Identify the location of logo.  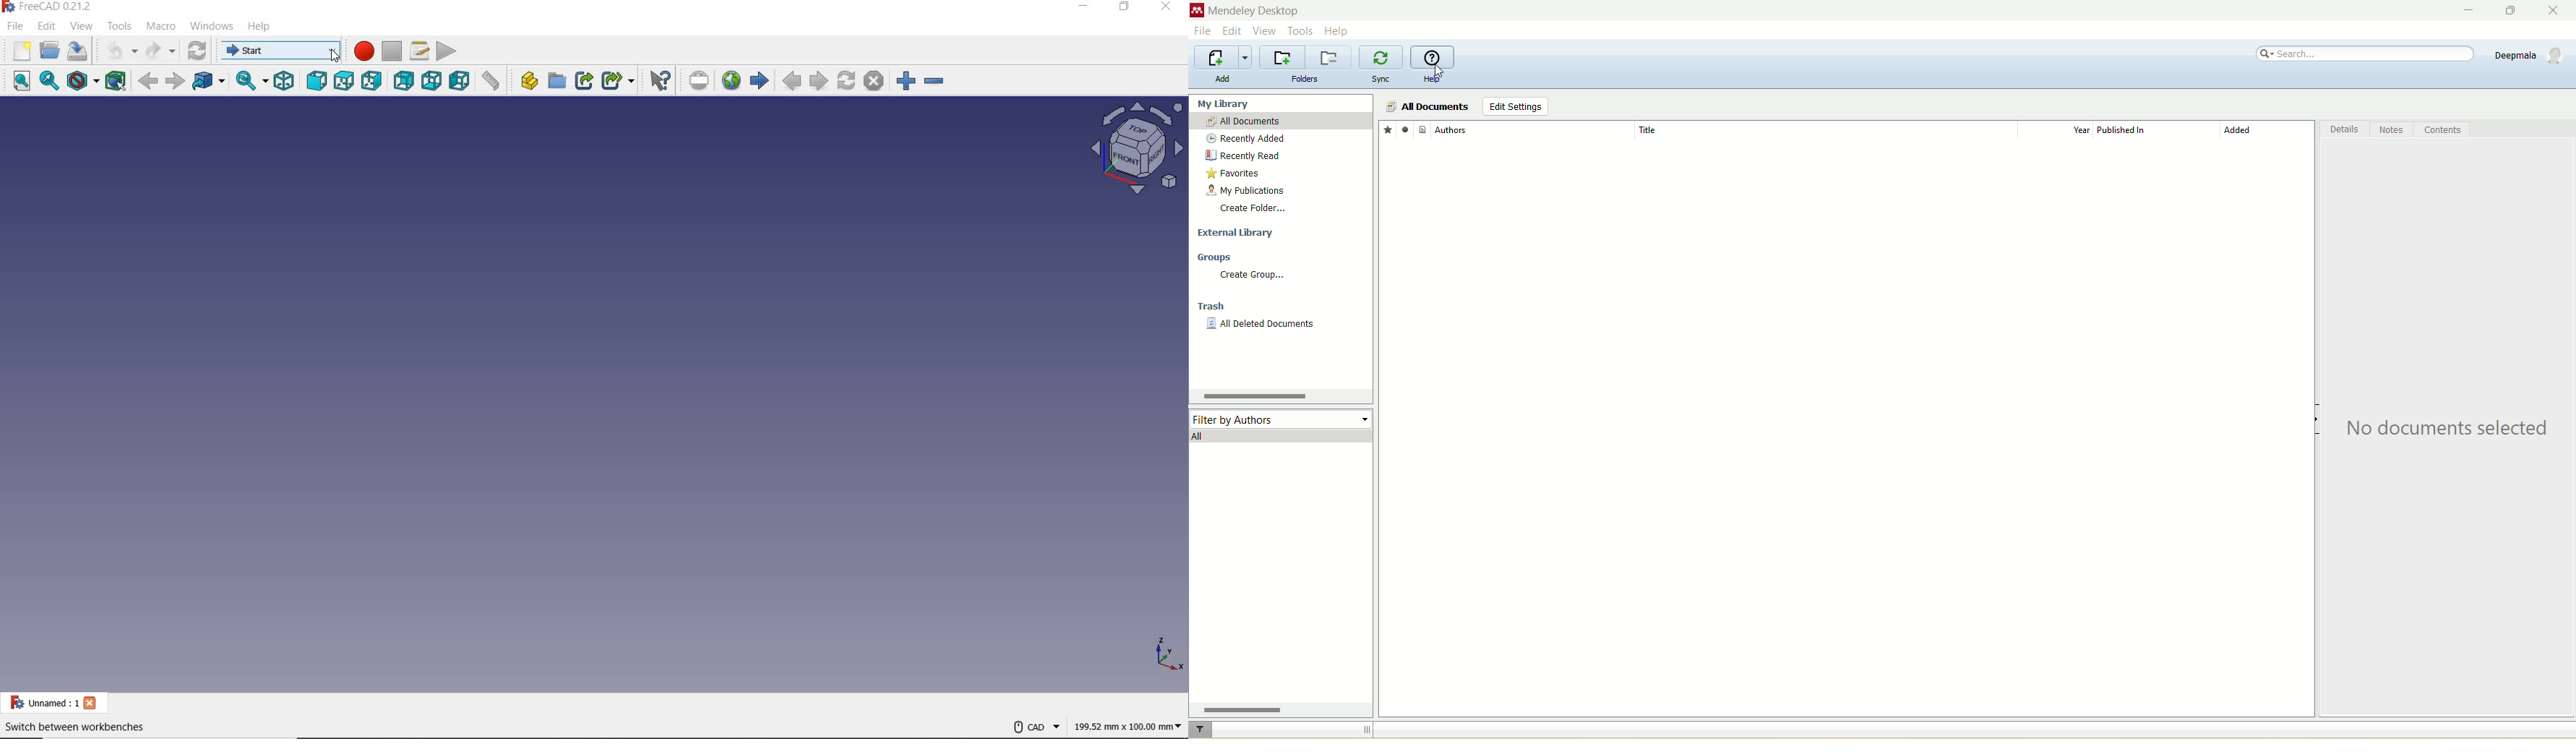
(1197, 9).